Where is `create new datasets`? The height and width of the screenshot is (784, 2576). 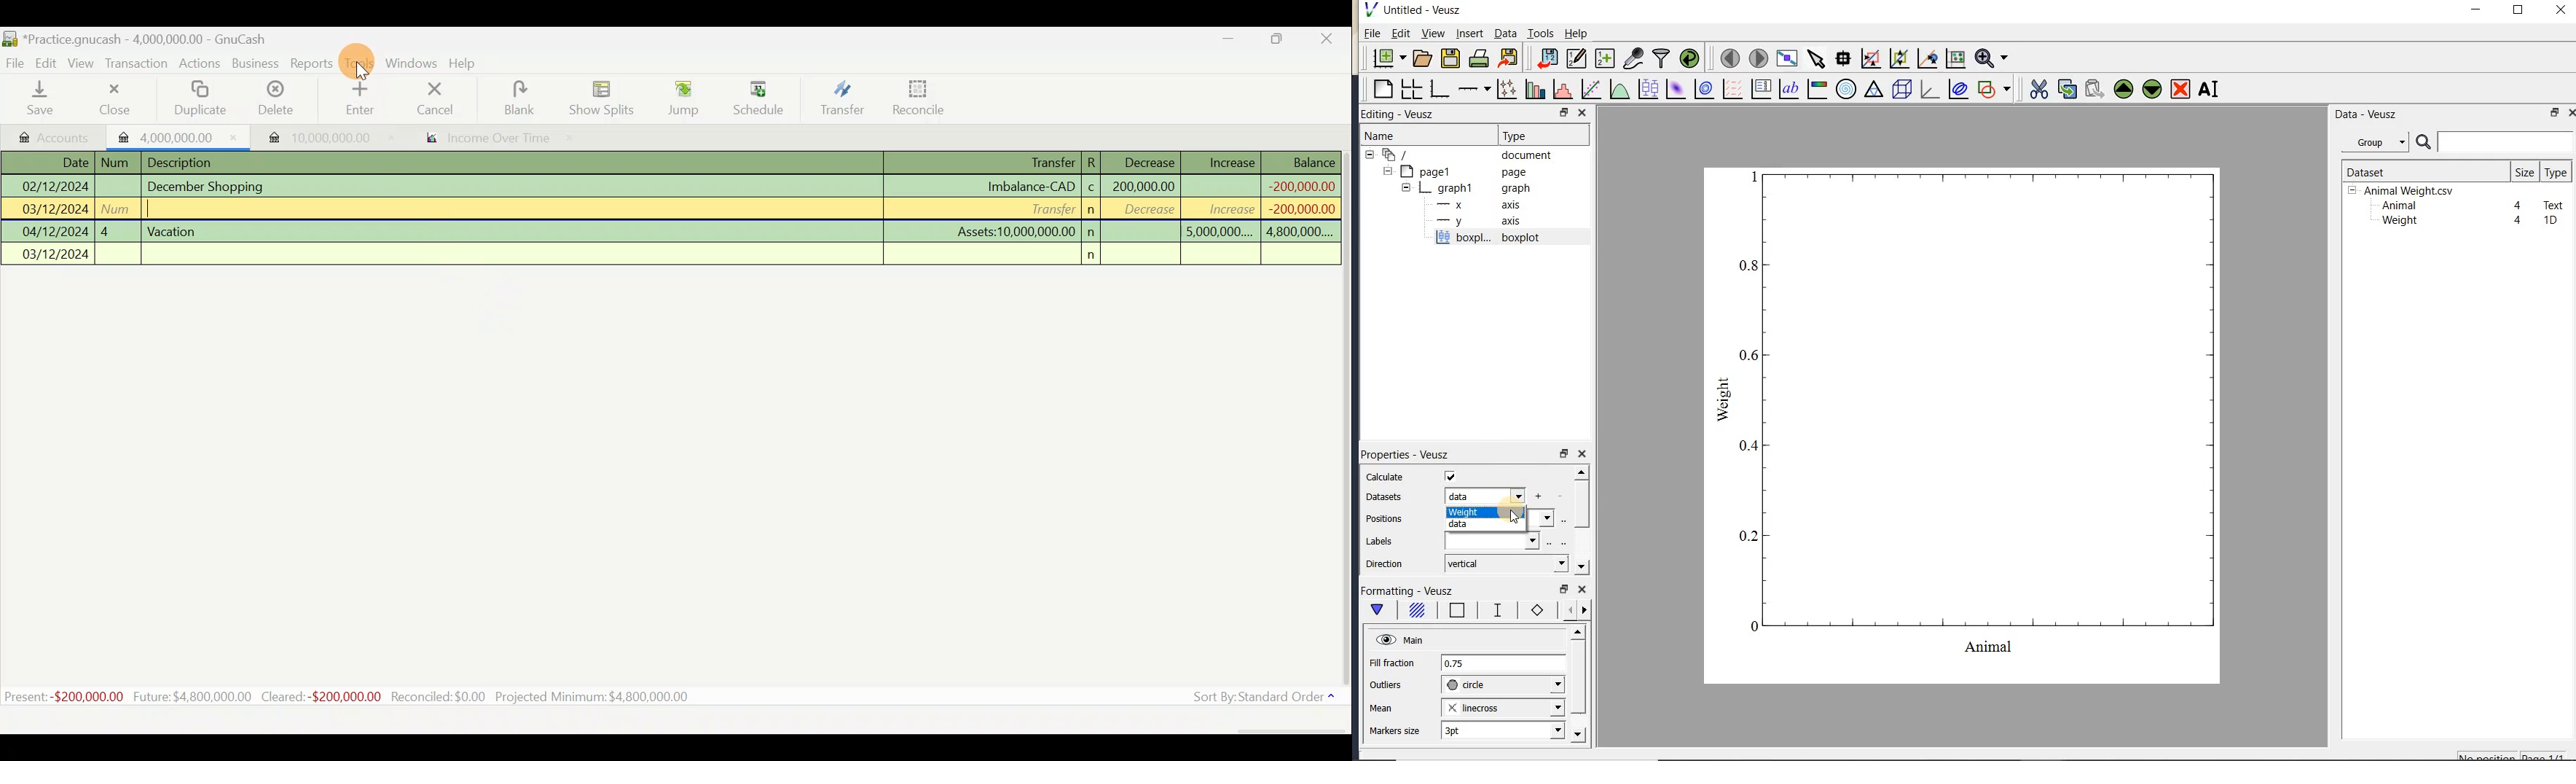 create new datasets is located at coordinates (1605, 57).